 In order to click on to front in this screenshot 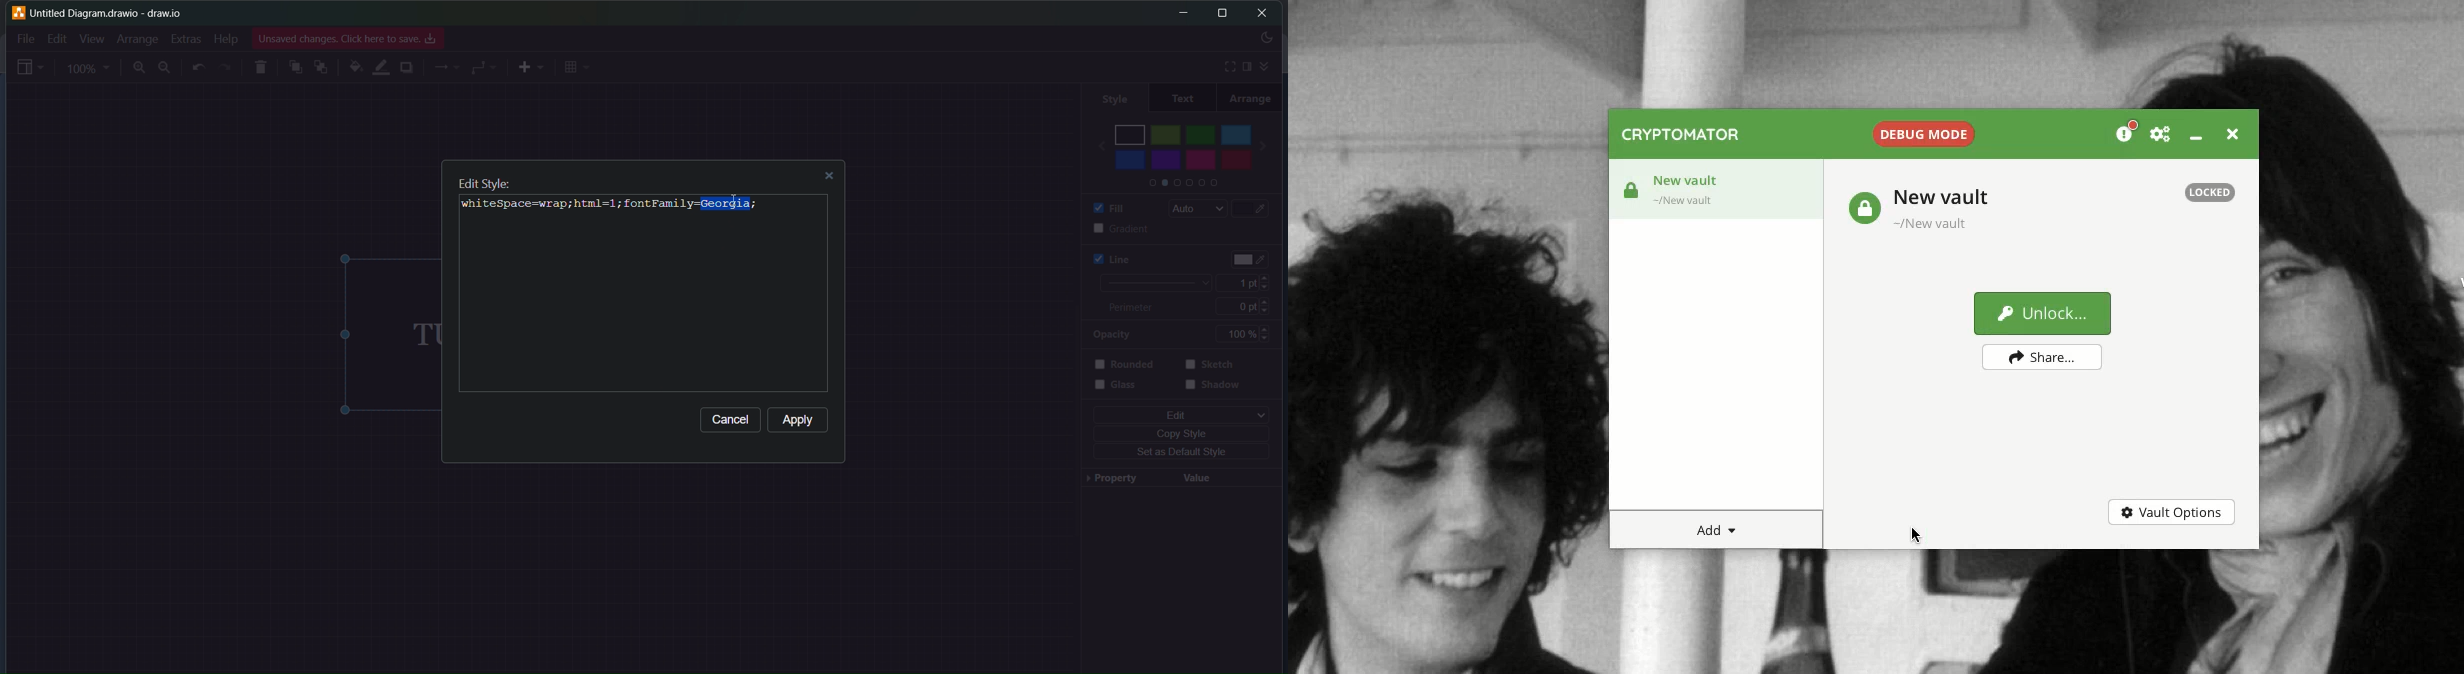, I will do `click(295, 66)`.